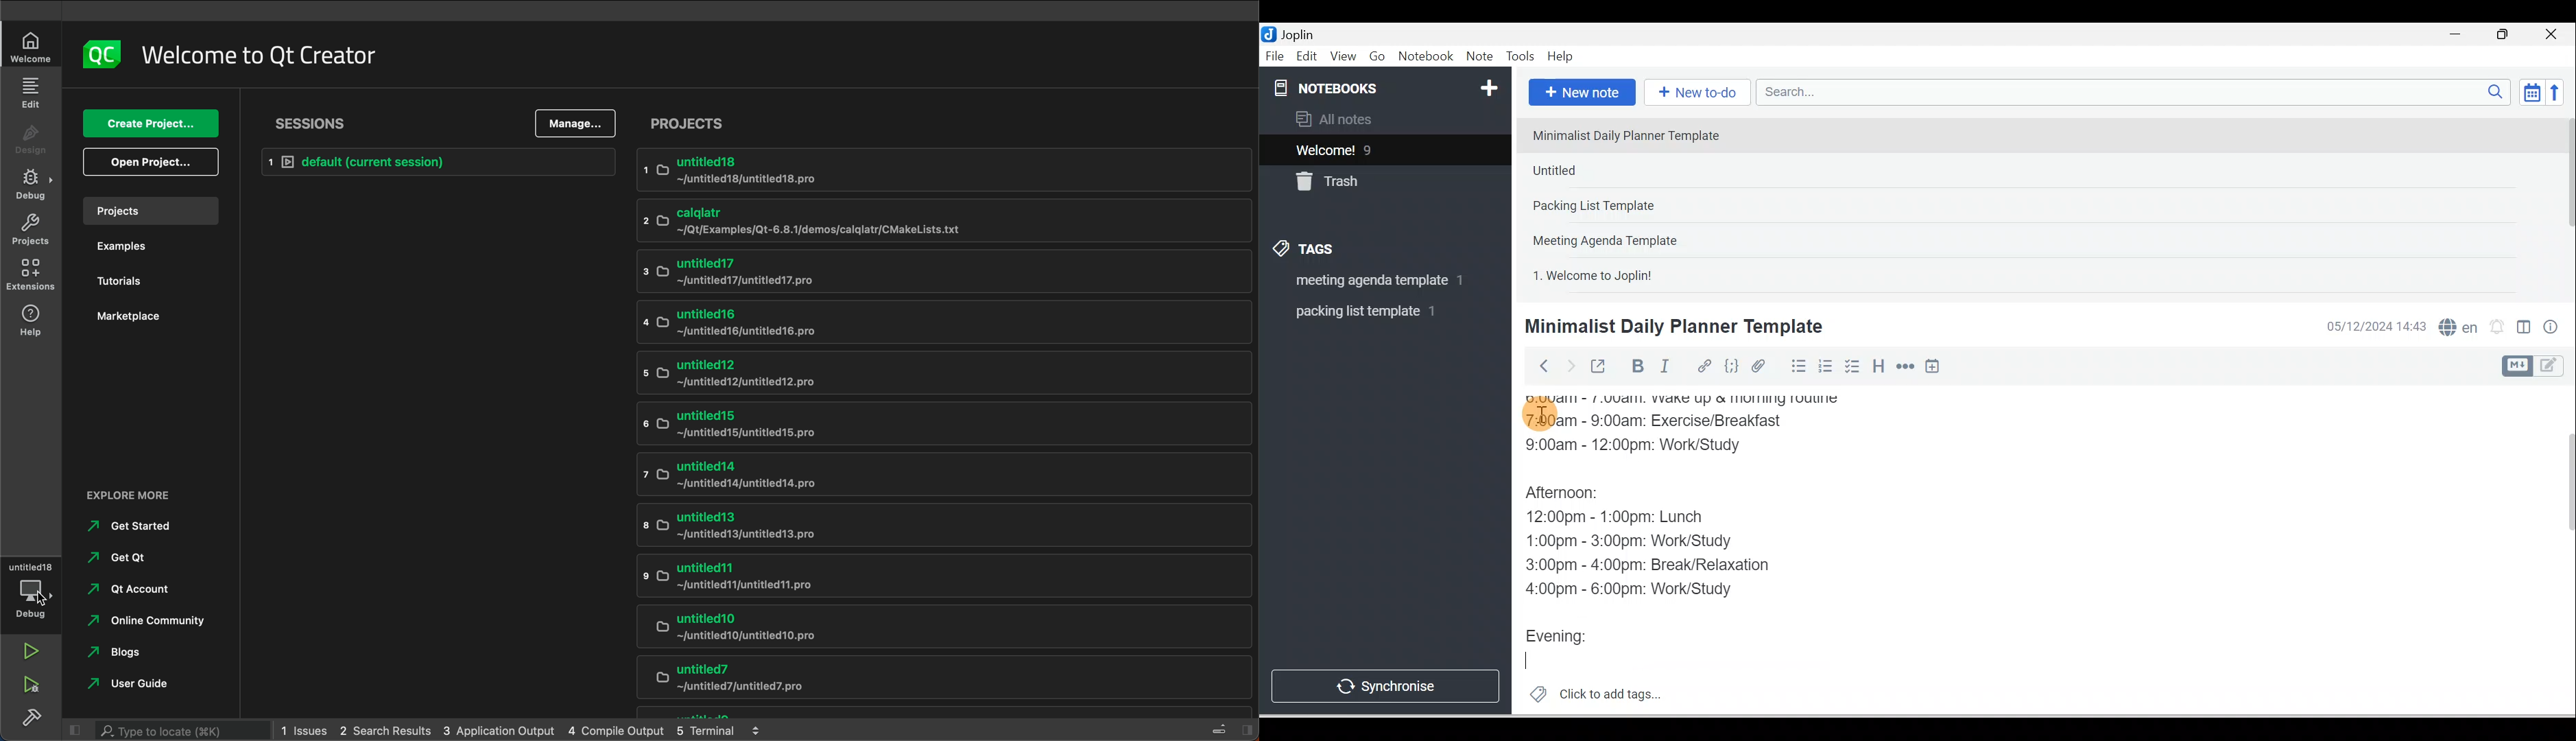 The image size is (2576, 756). I want to click on 1:00pm - 3:00pm: Work/Study, so click(1631, 541).